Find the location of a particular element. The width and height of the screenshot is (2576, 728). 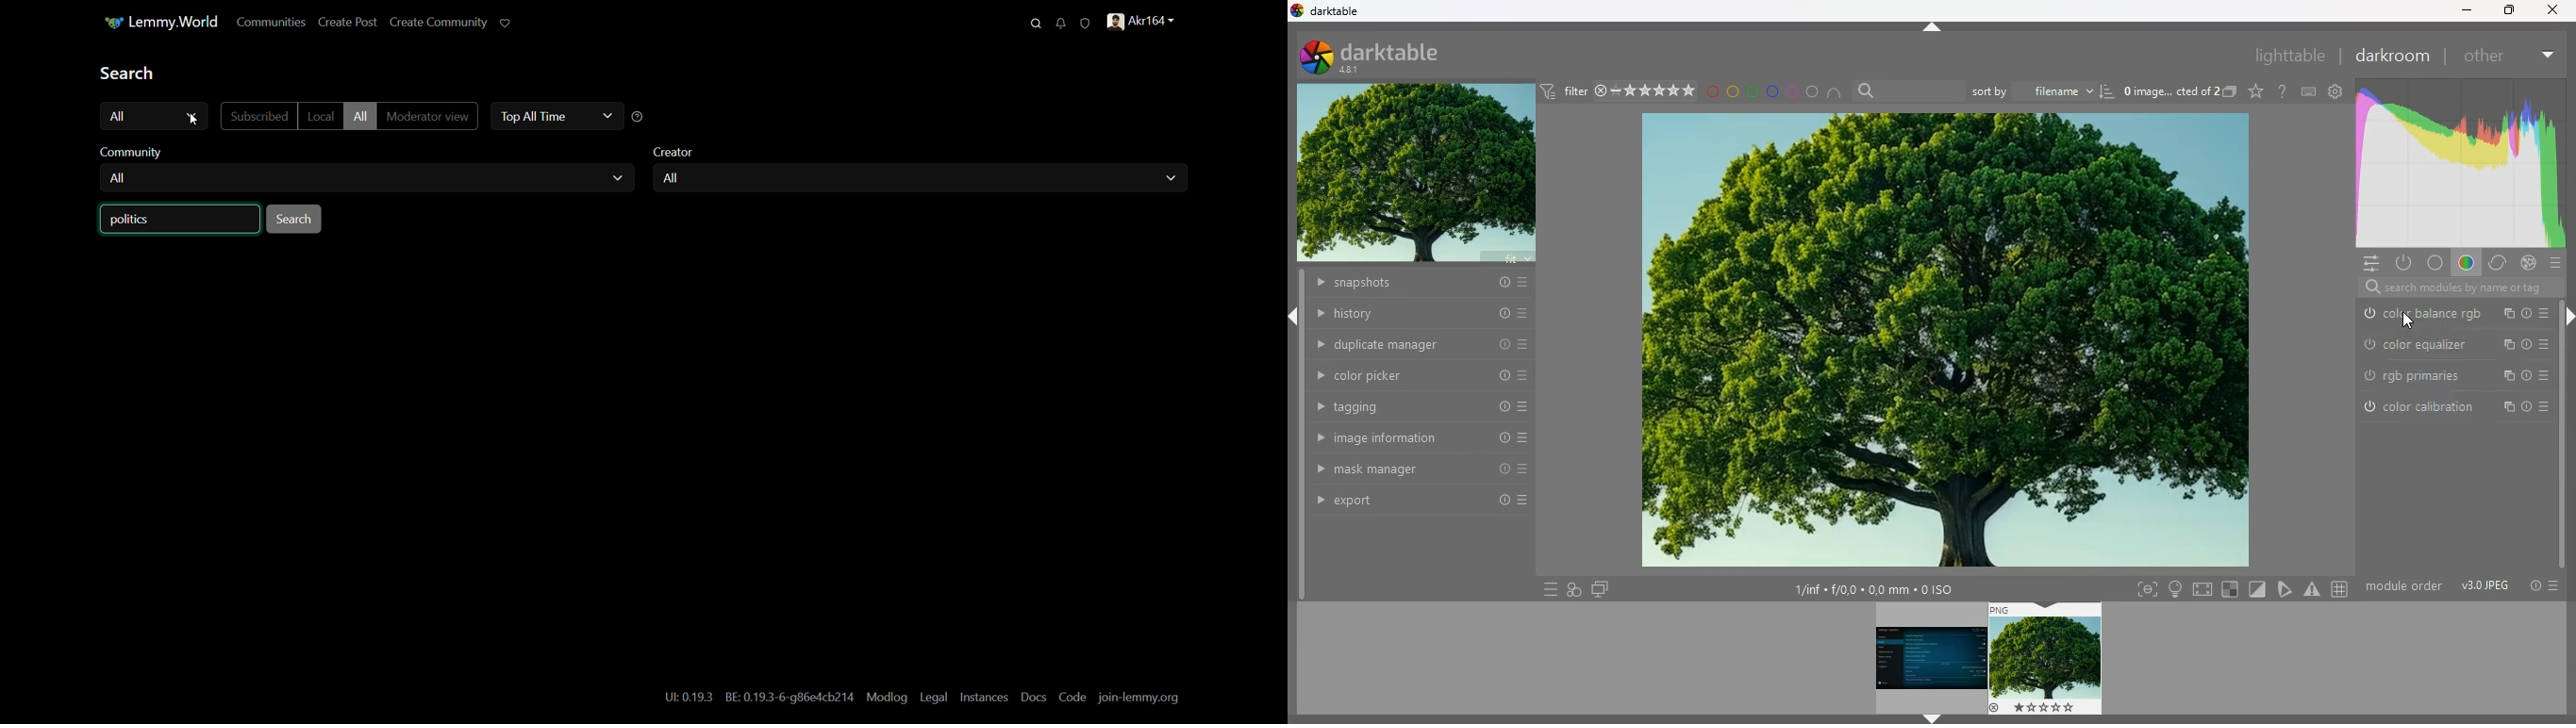

create post is located at coordinates (348, 23).